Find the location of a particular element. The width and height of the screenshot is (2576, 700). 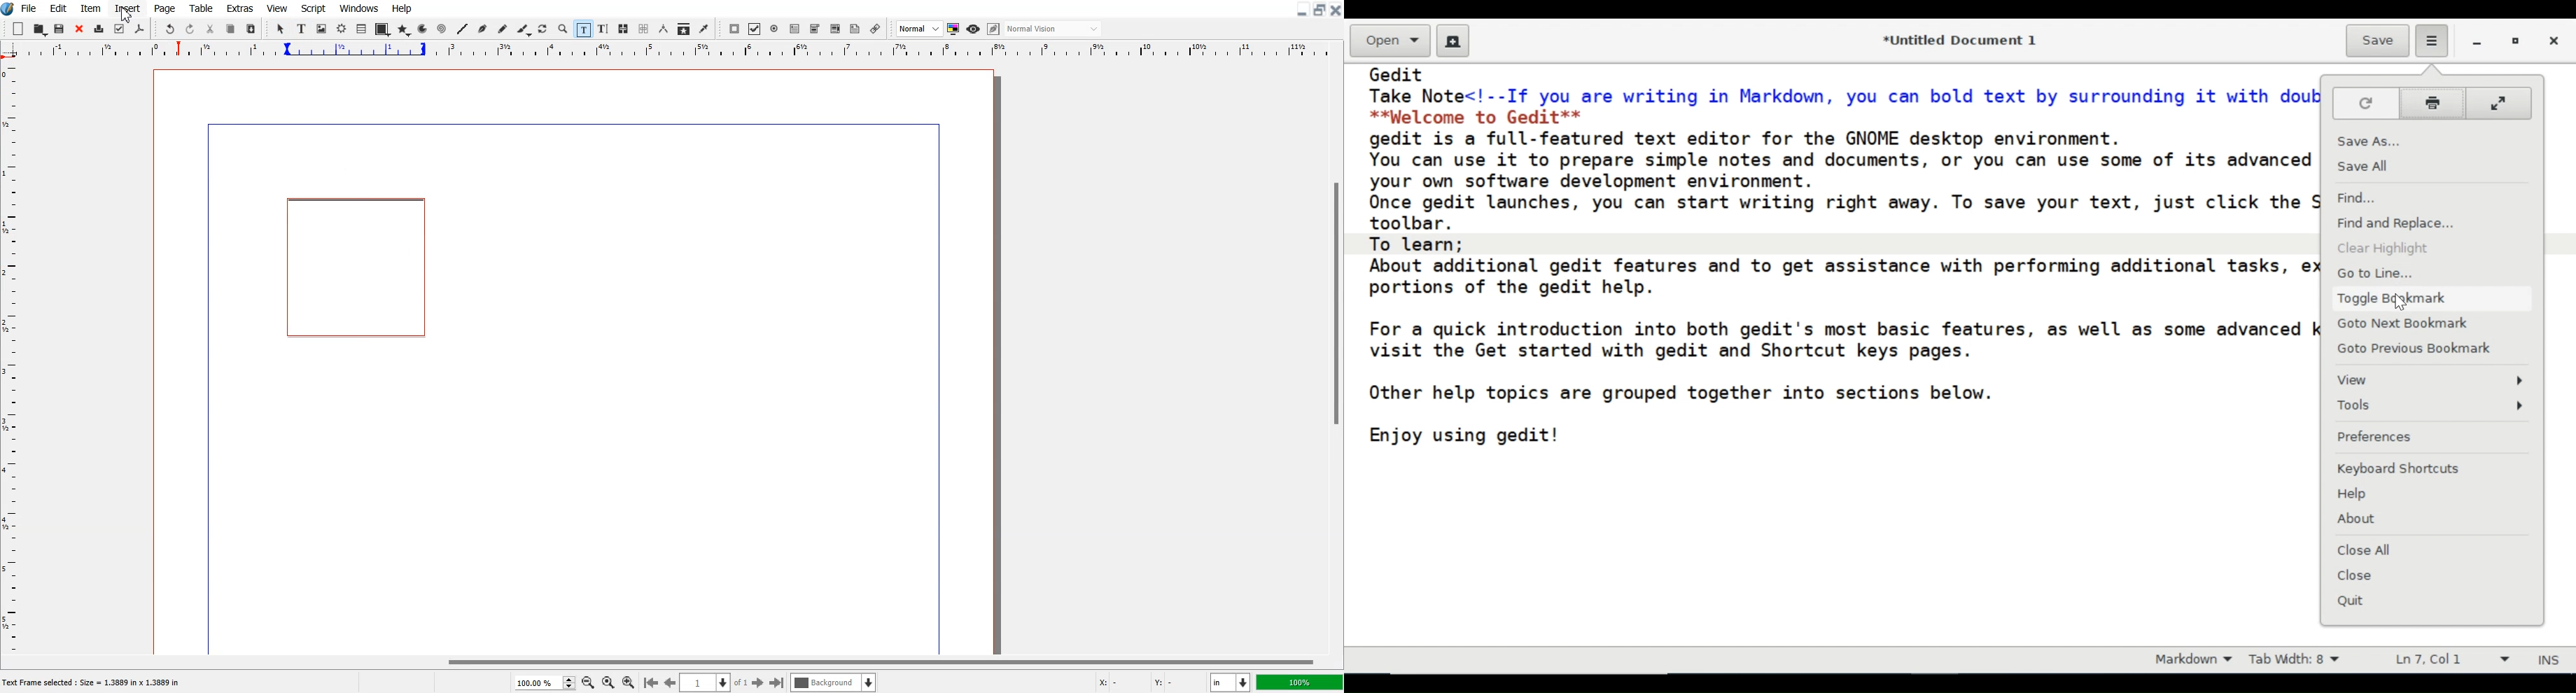

Close is located at coordinates (79, 29).